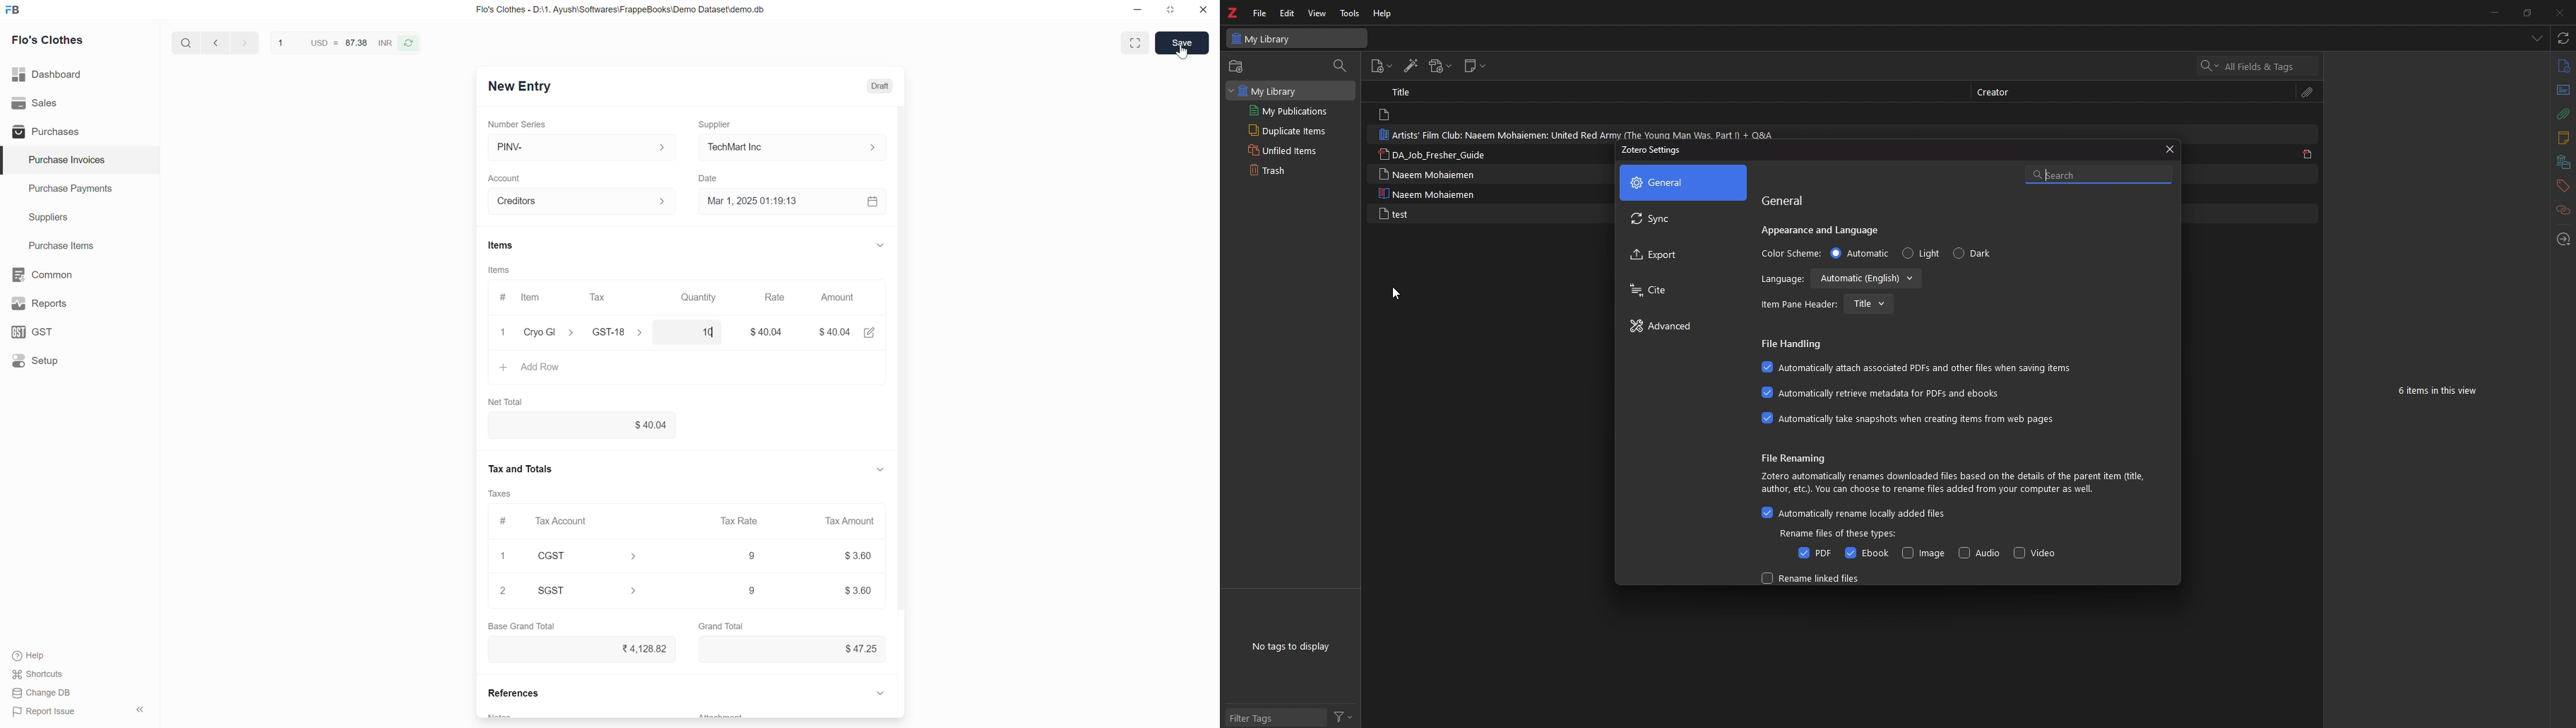 The image size is (2576, 728). I want to click on my publications, so click(1292, 110).